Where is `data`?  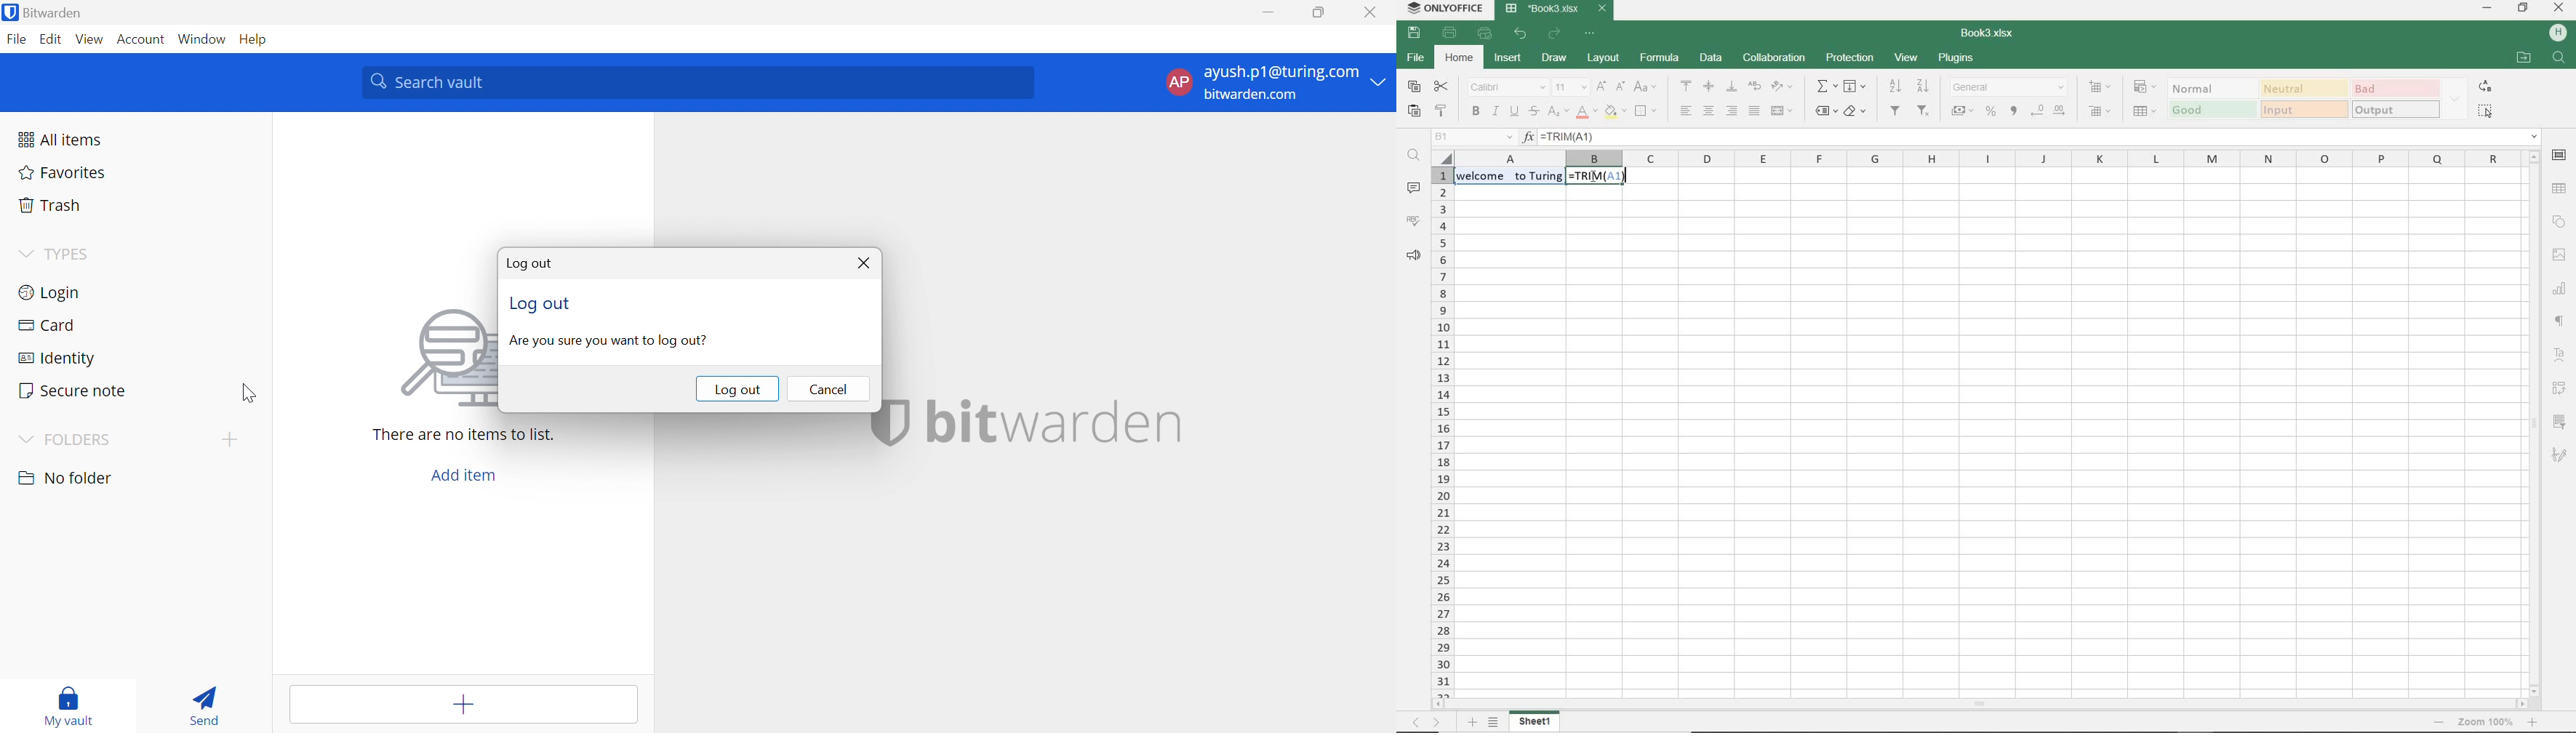
data is located at coordinates (1709, 59).